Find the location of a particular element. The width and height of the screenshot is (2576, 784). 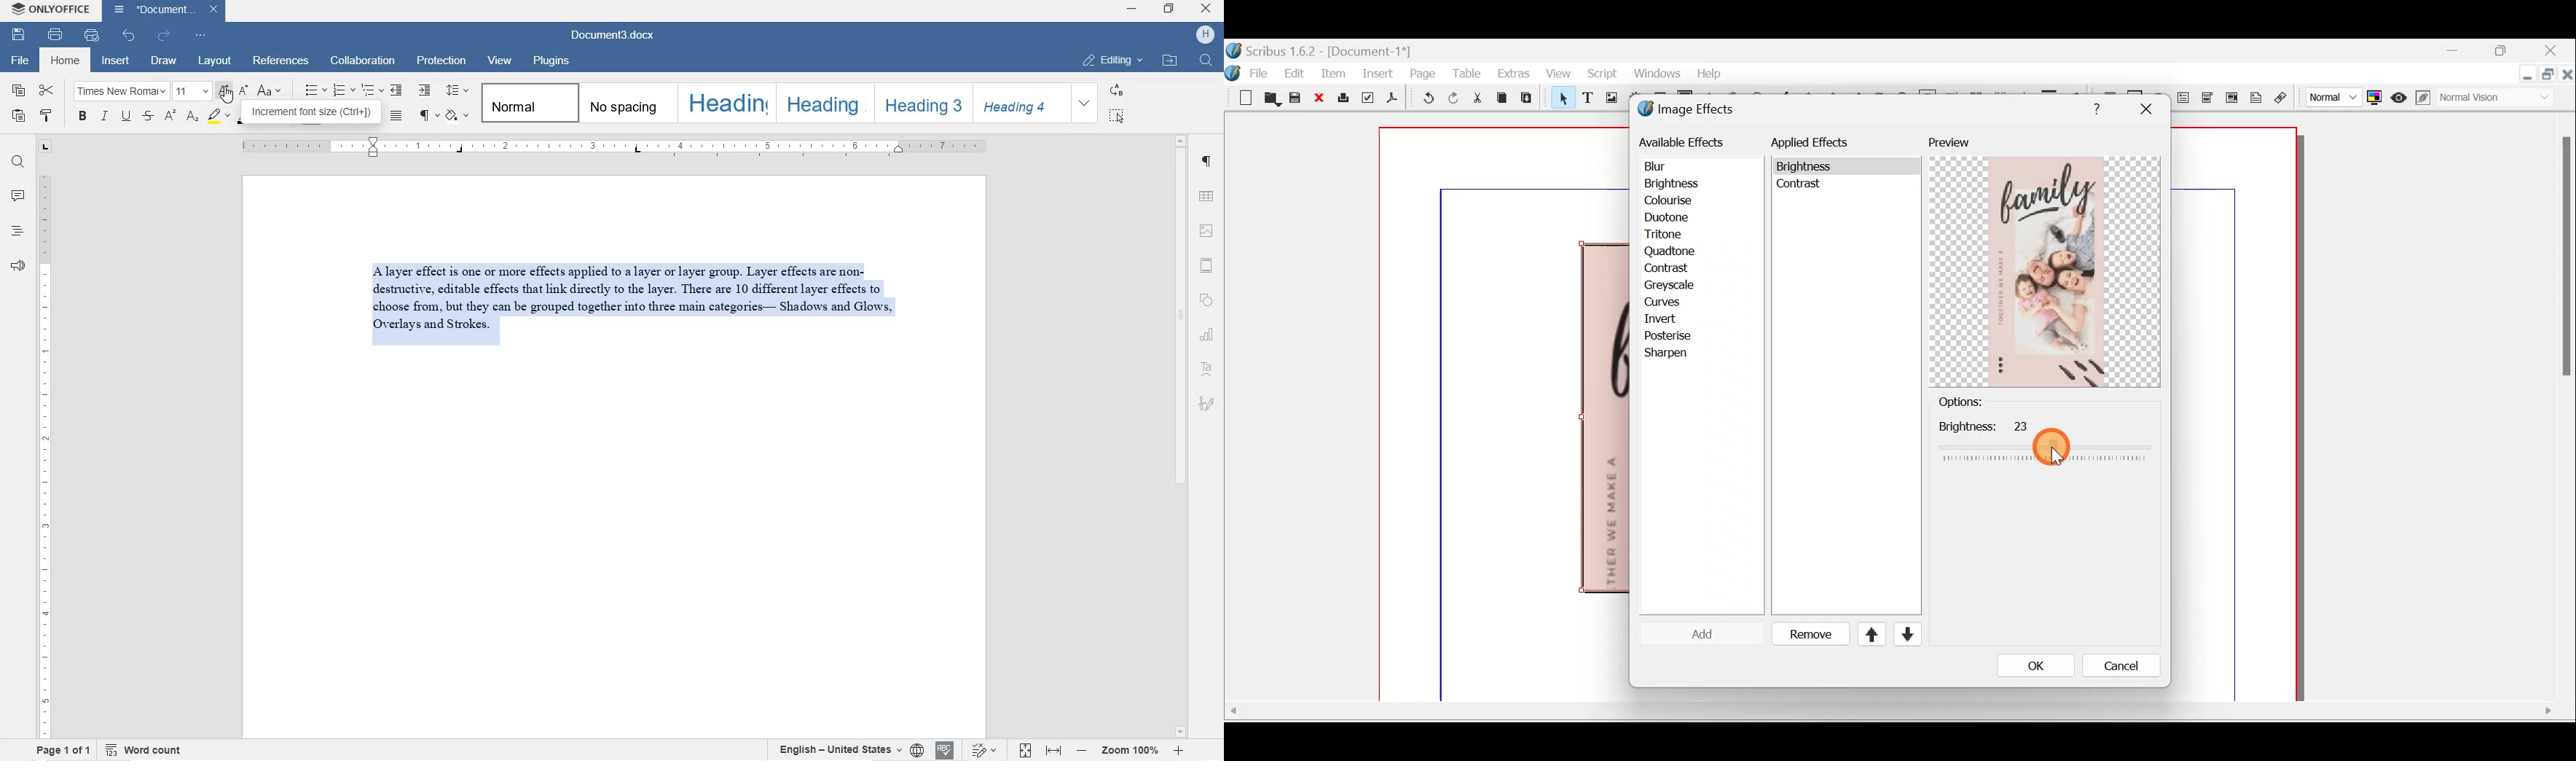

collaboration is located at coordinates (364, 61).